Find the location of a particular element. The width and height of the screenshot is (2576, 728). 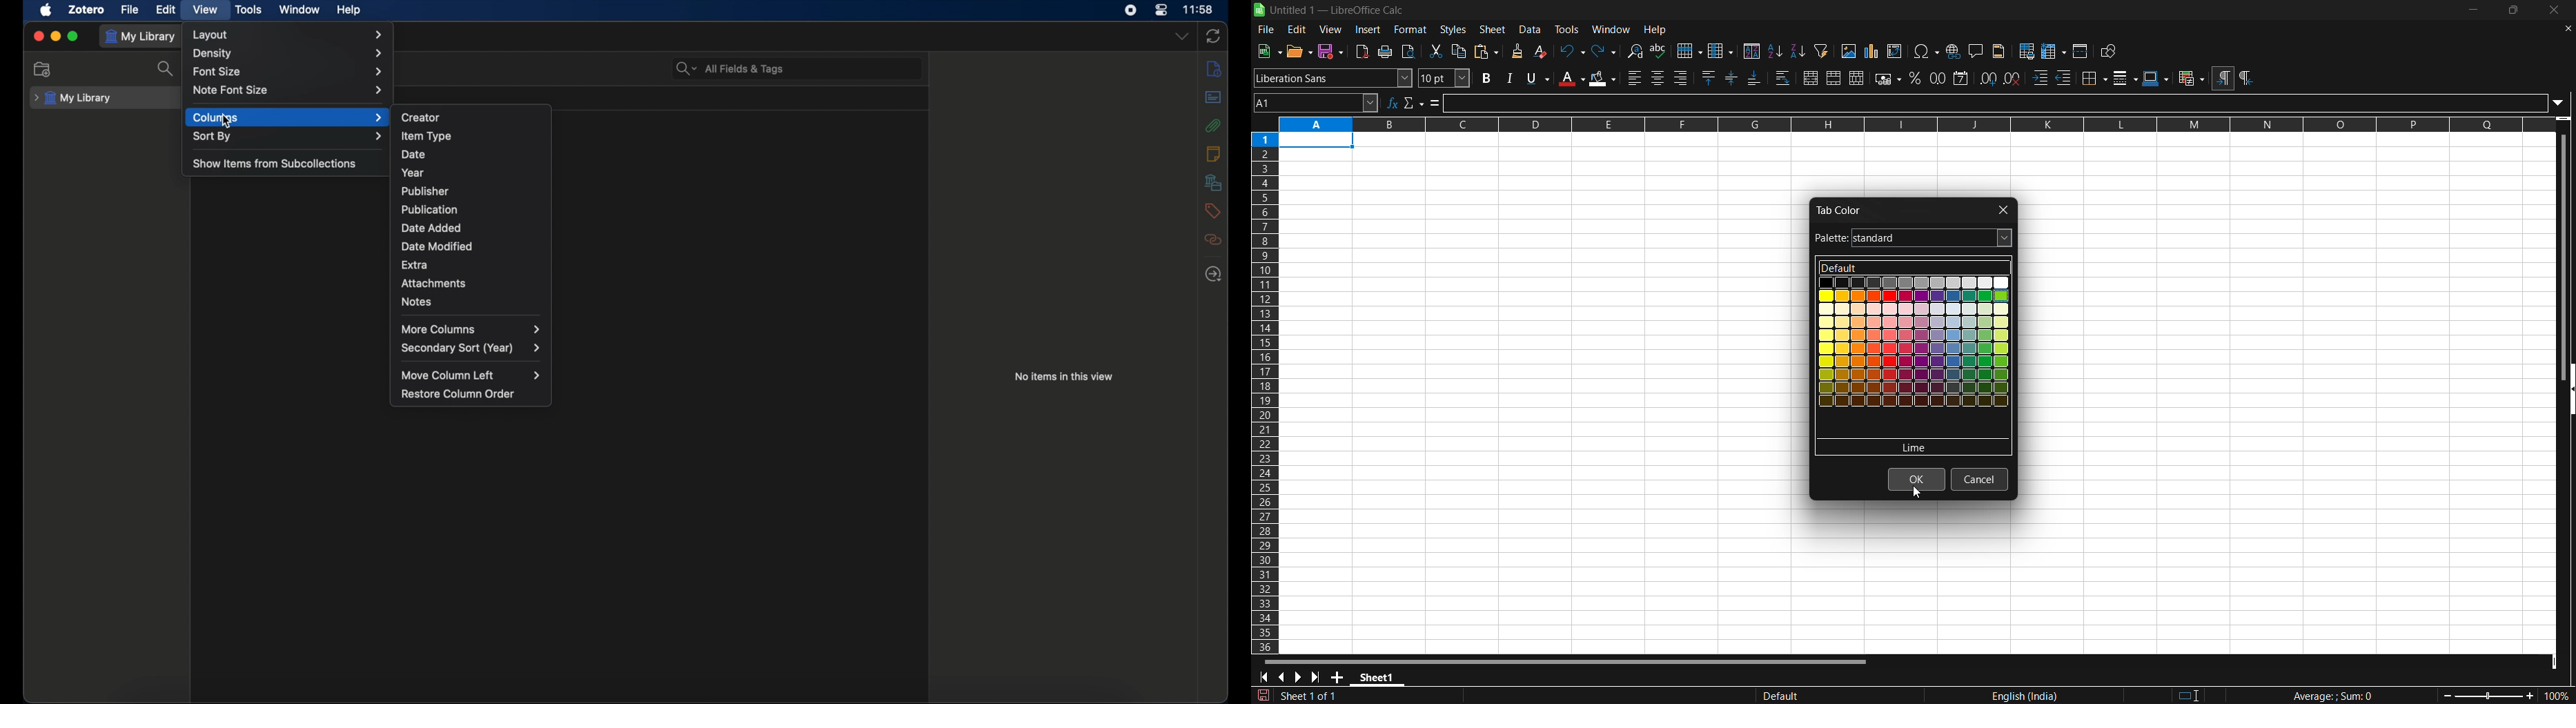

file is located at coordinates (130, 9).